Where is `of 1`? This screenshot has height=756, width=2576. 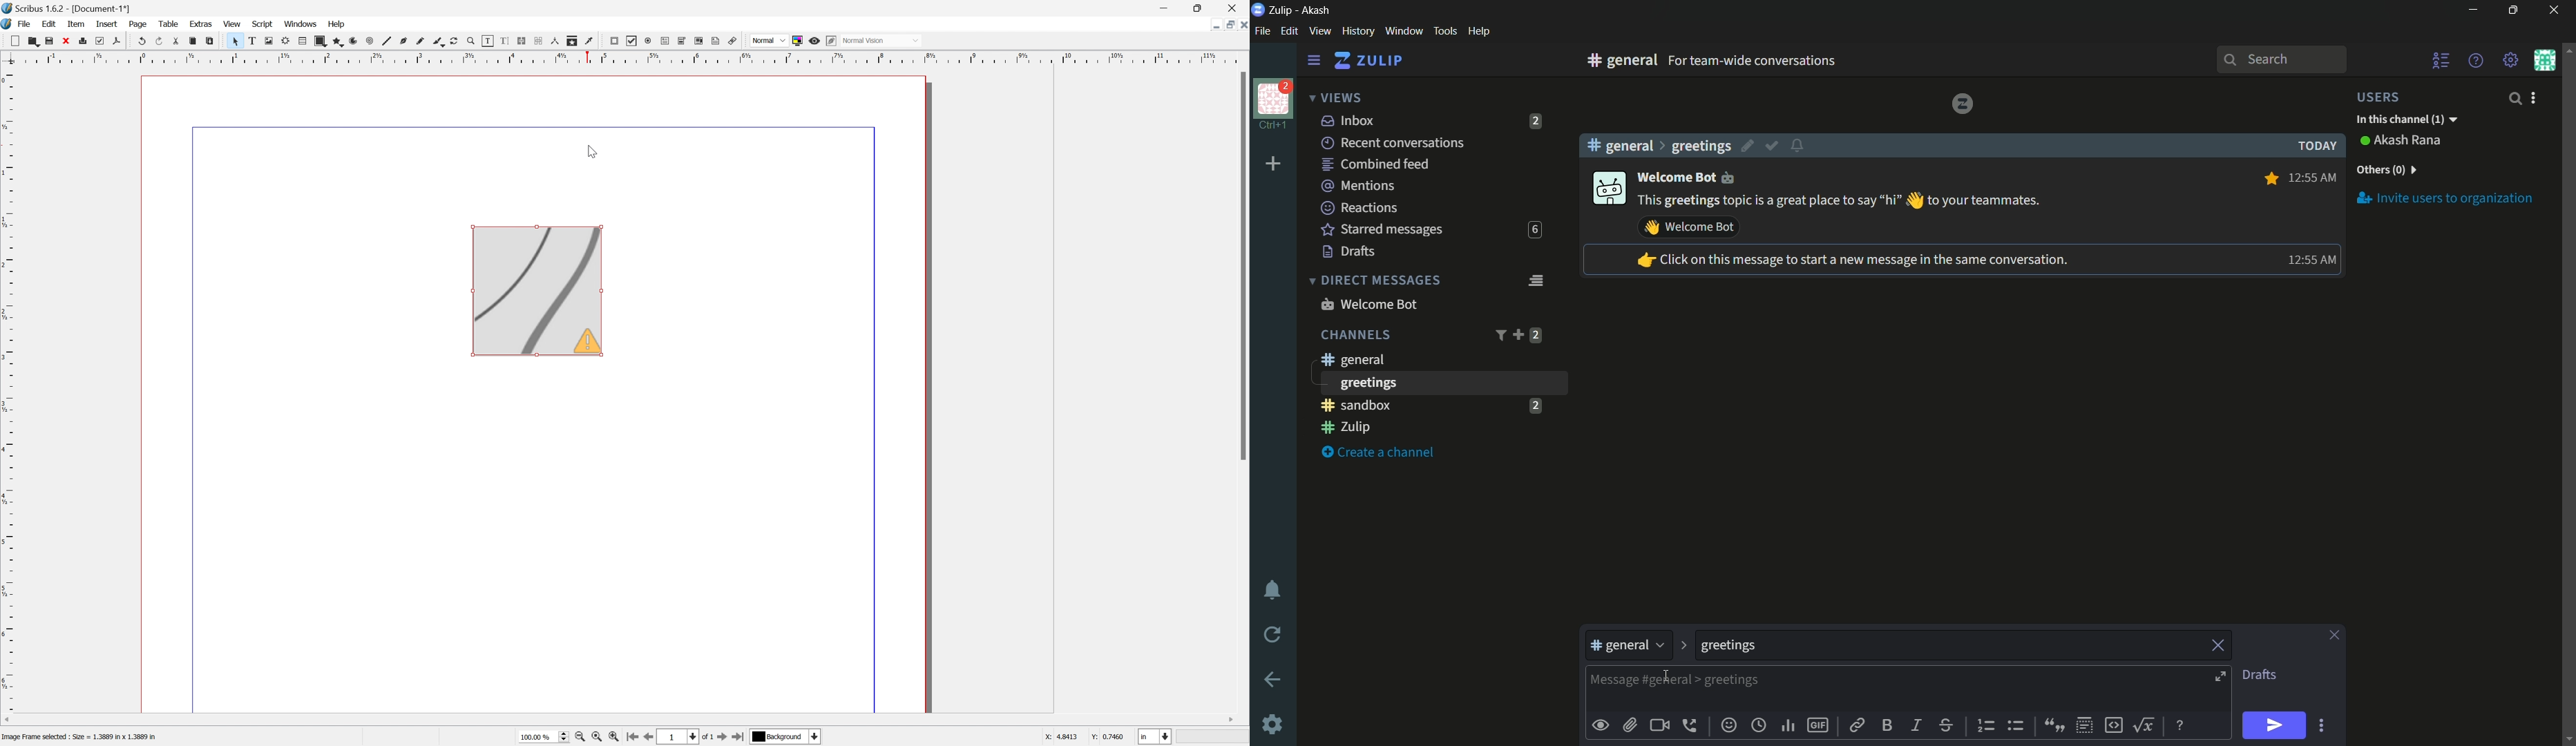
of 1 is located at coordinates (709, 738).